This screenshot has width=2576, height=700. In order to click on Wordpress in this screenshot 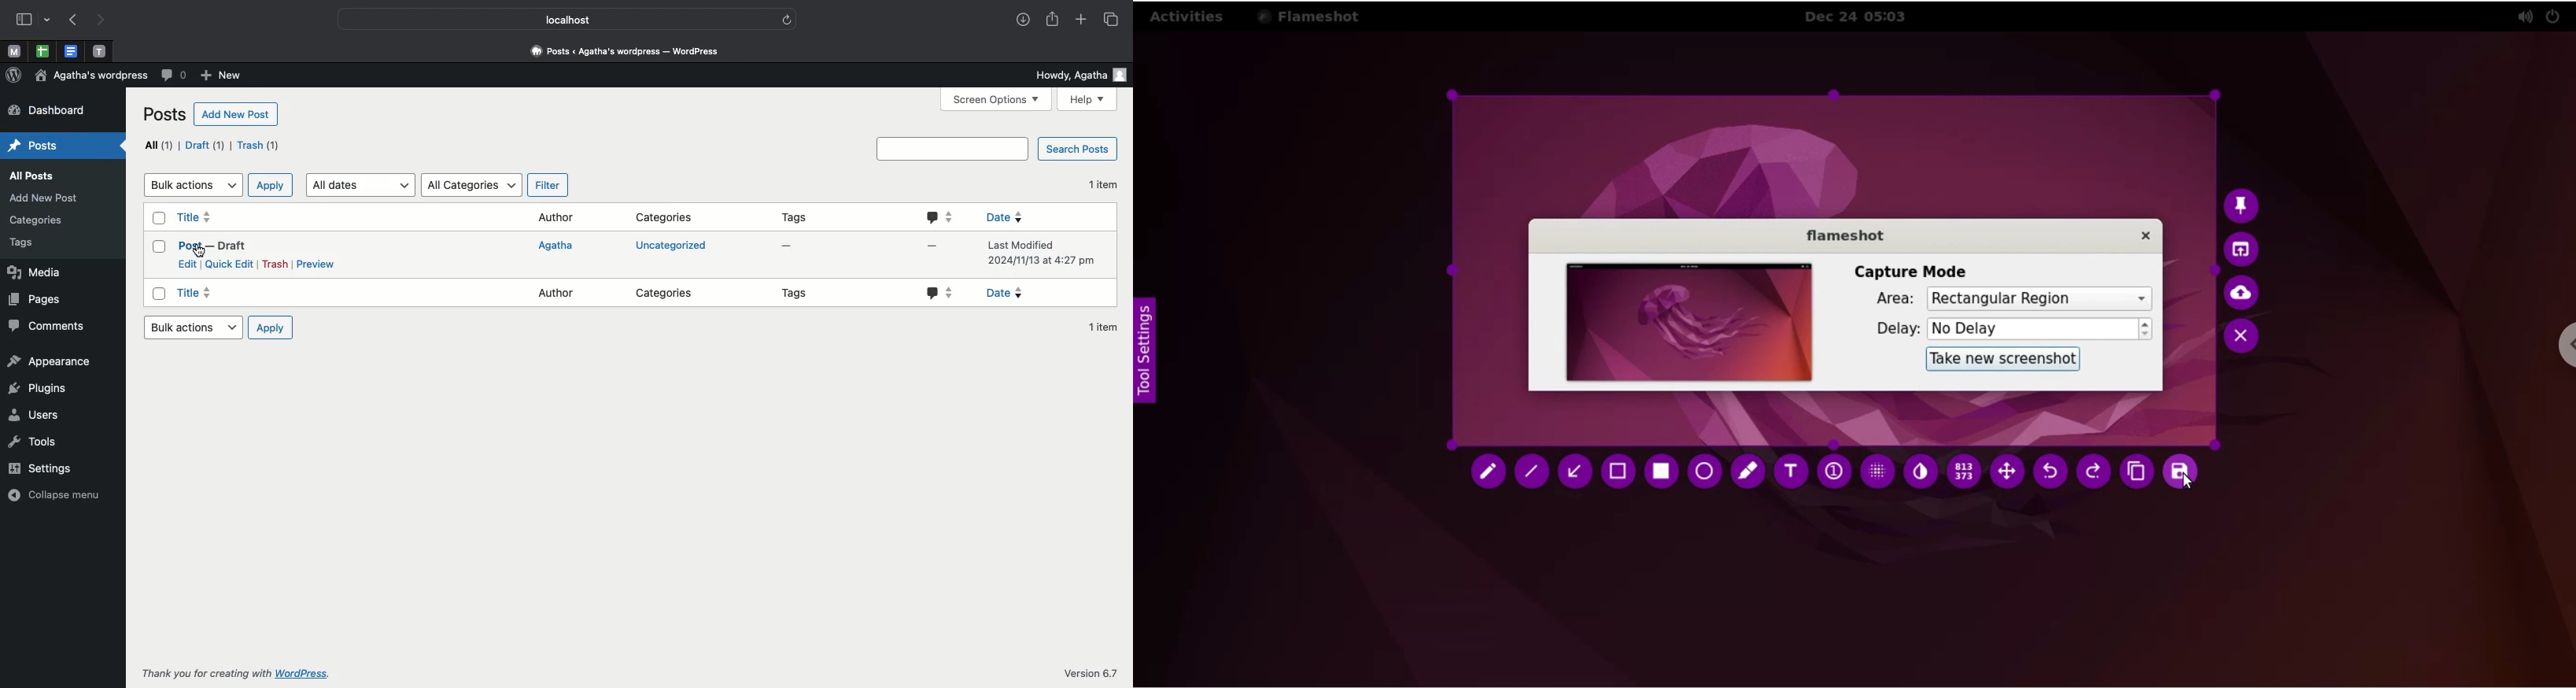, I will do `click(13, 76)`.